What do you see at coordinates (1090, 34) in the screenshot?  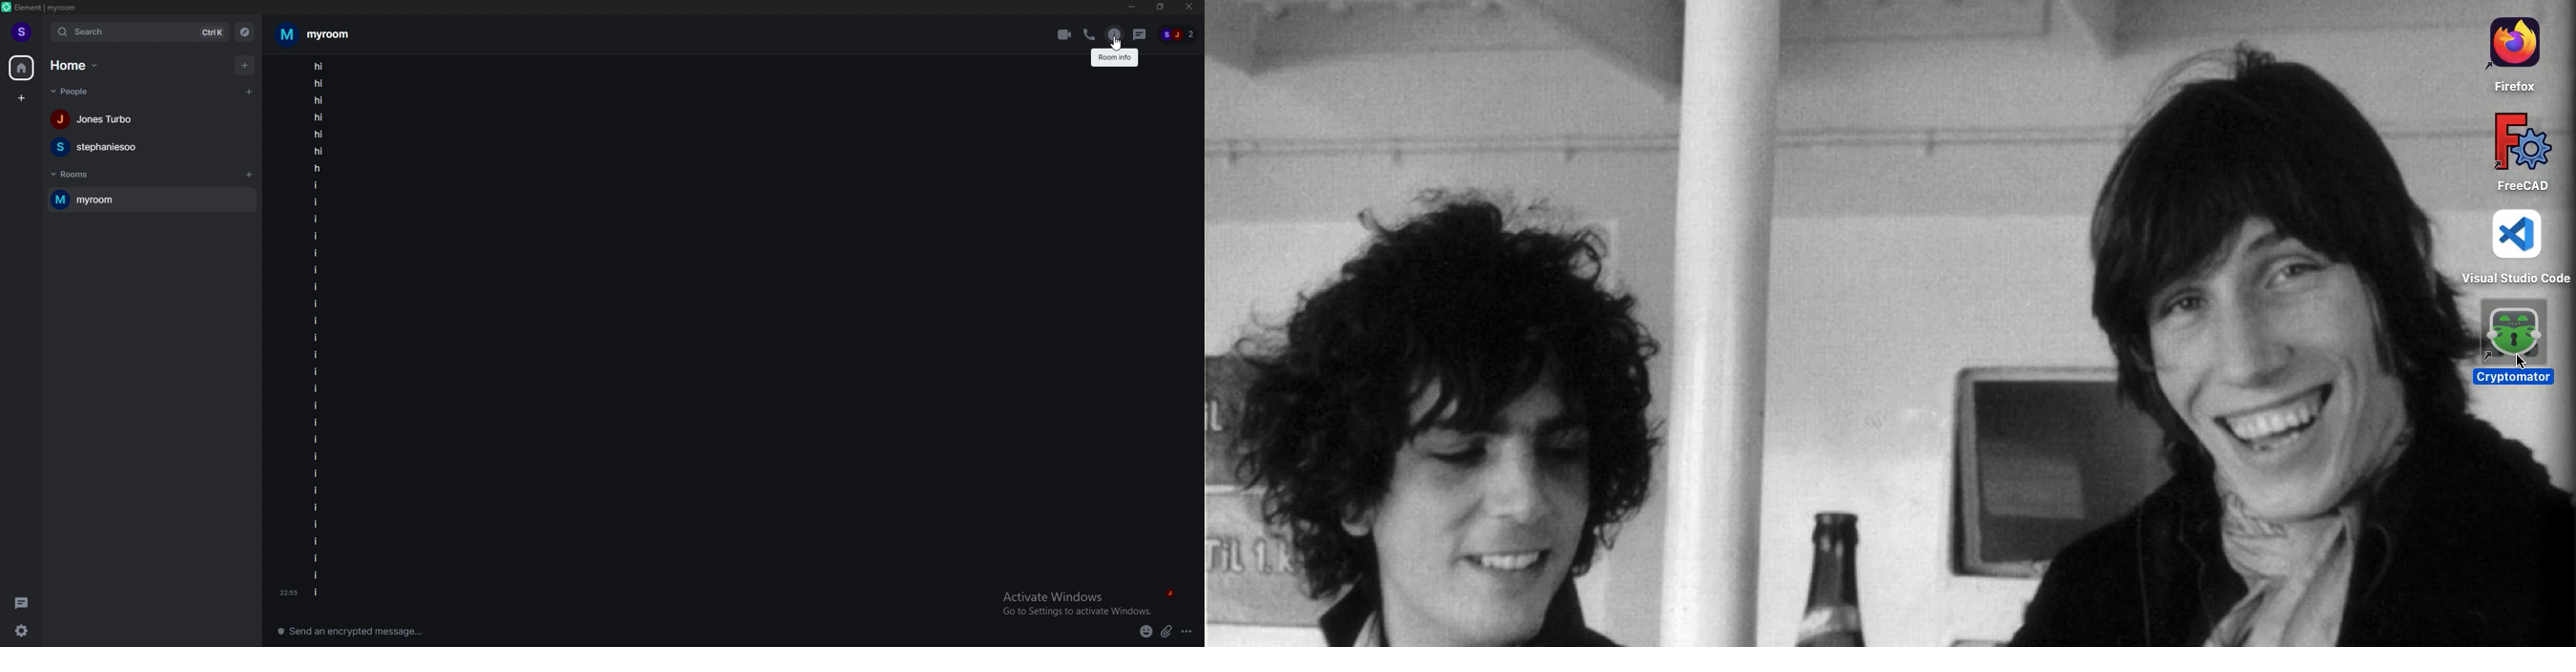 I see `voice call` at bounding box center [1090, 34].